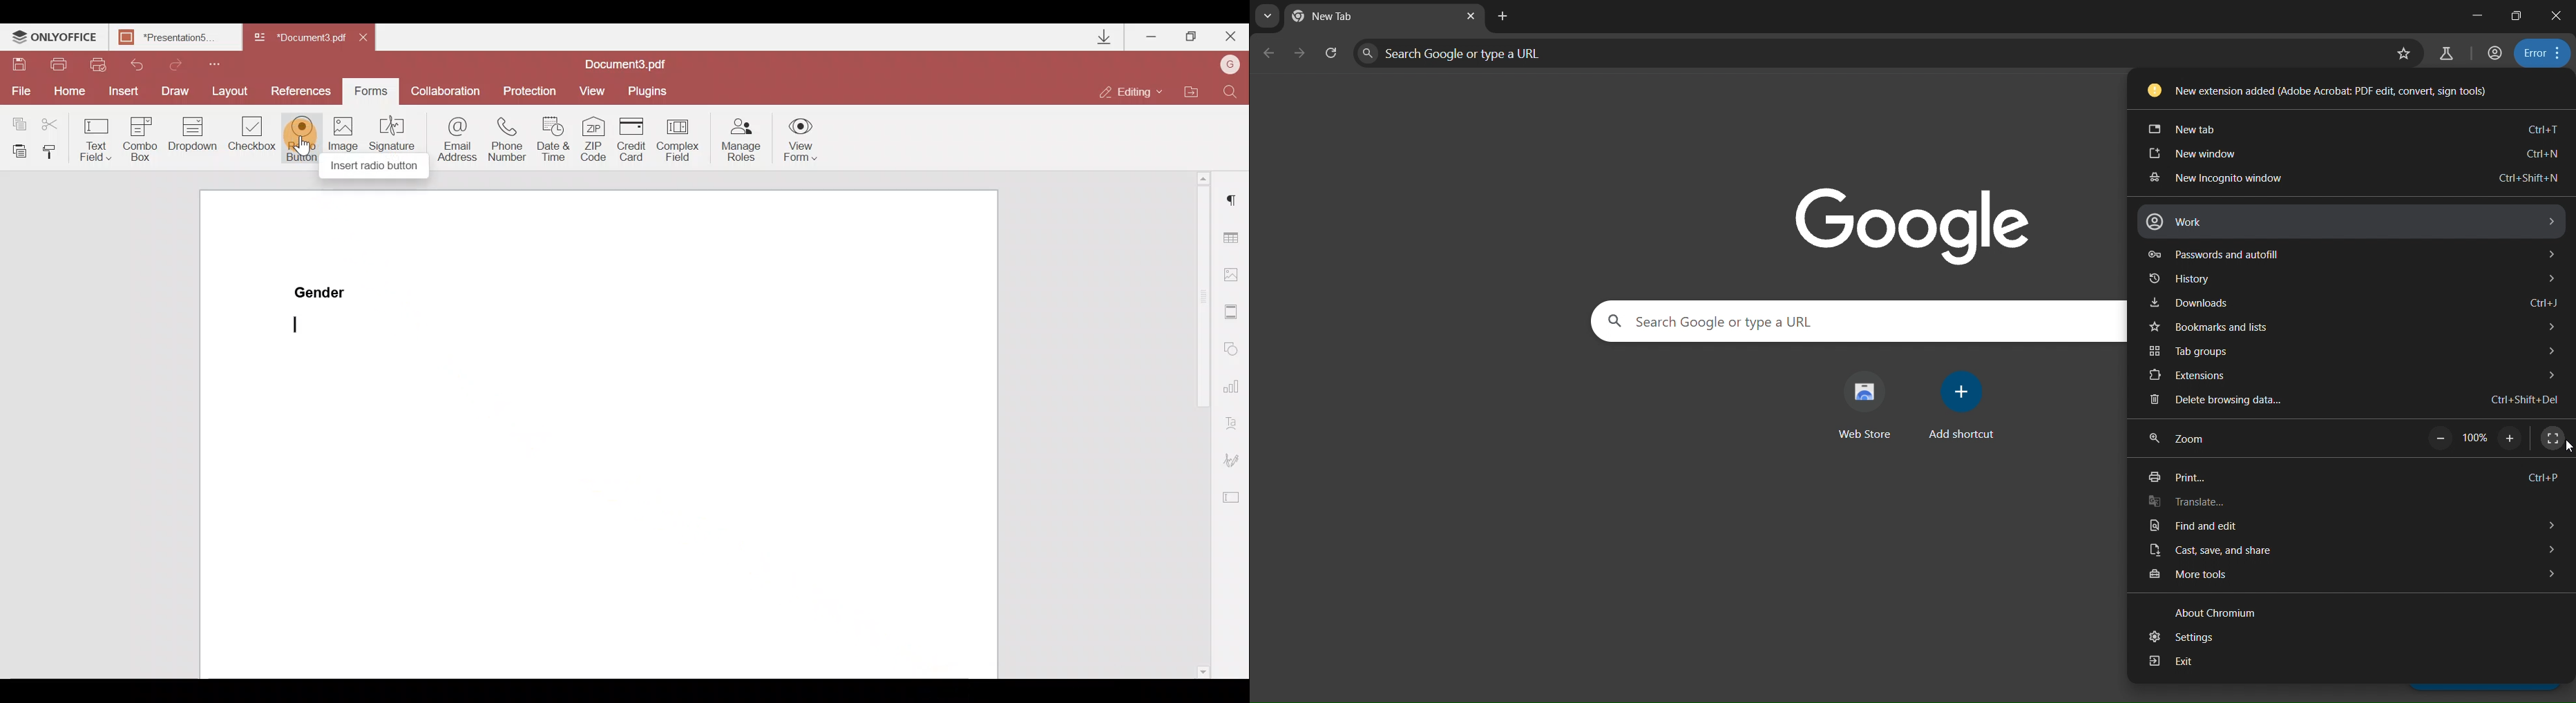  Describe the element at coordinates (2344, 551) in the screenshot. I see `cast, save and share` at that location.